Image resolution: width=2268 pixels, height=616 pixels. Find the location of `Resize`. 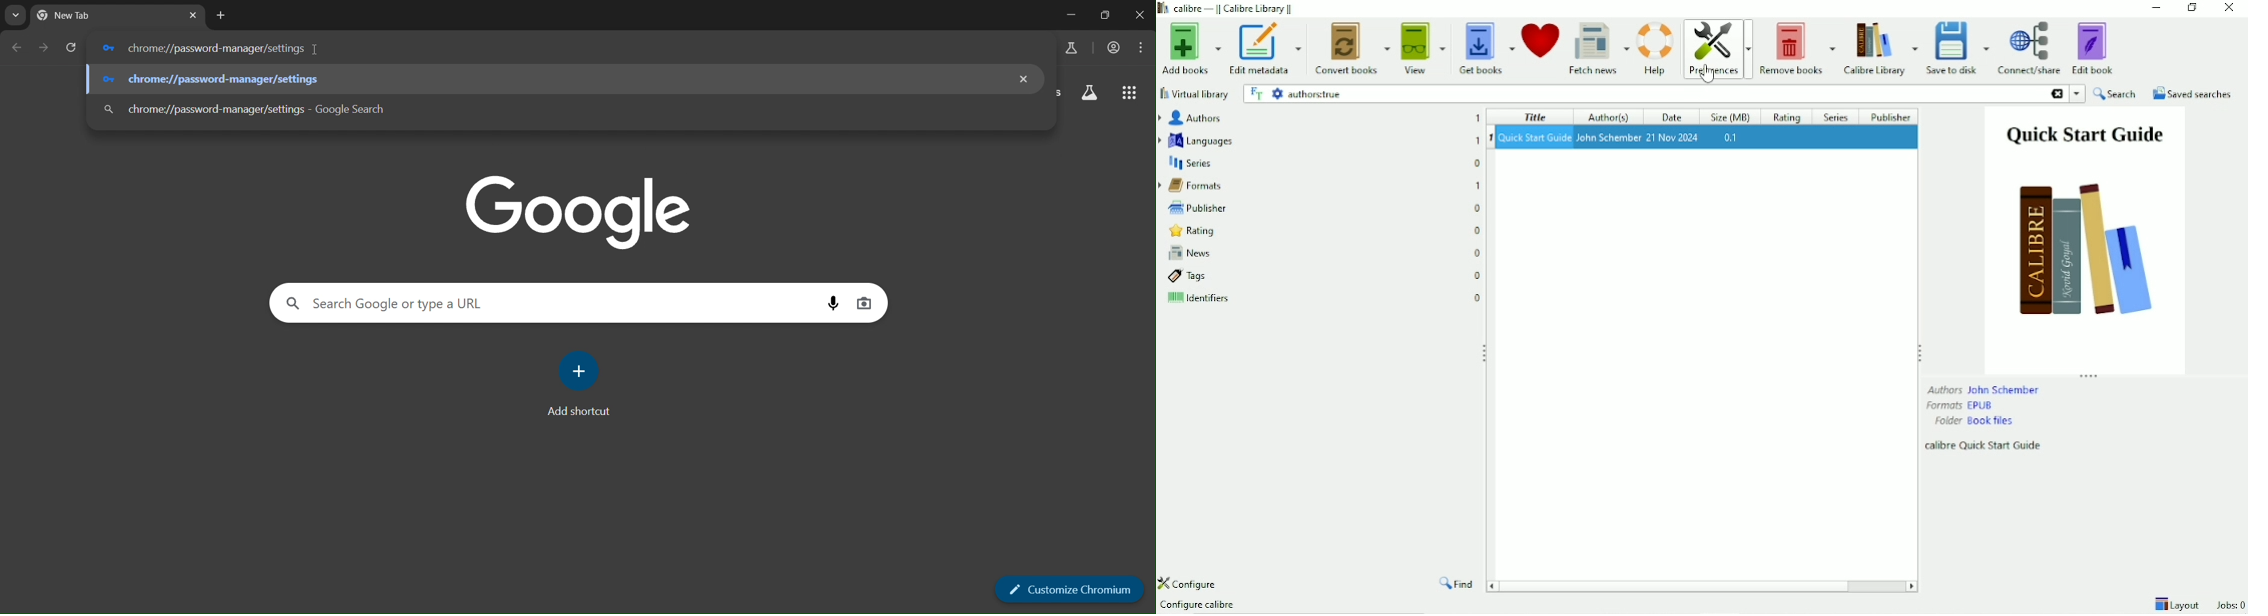

Resize is located at coordinates (1484, 353).